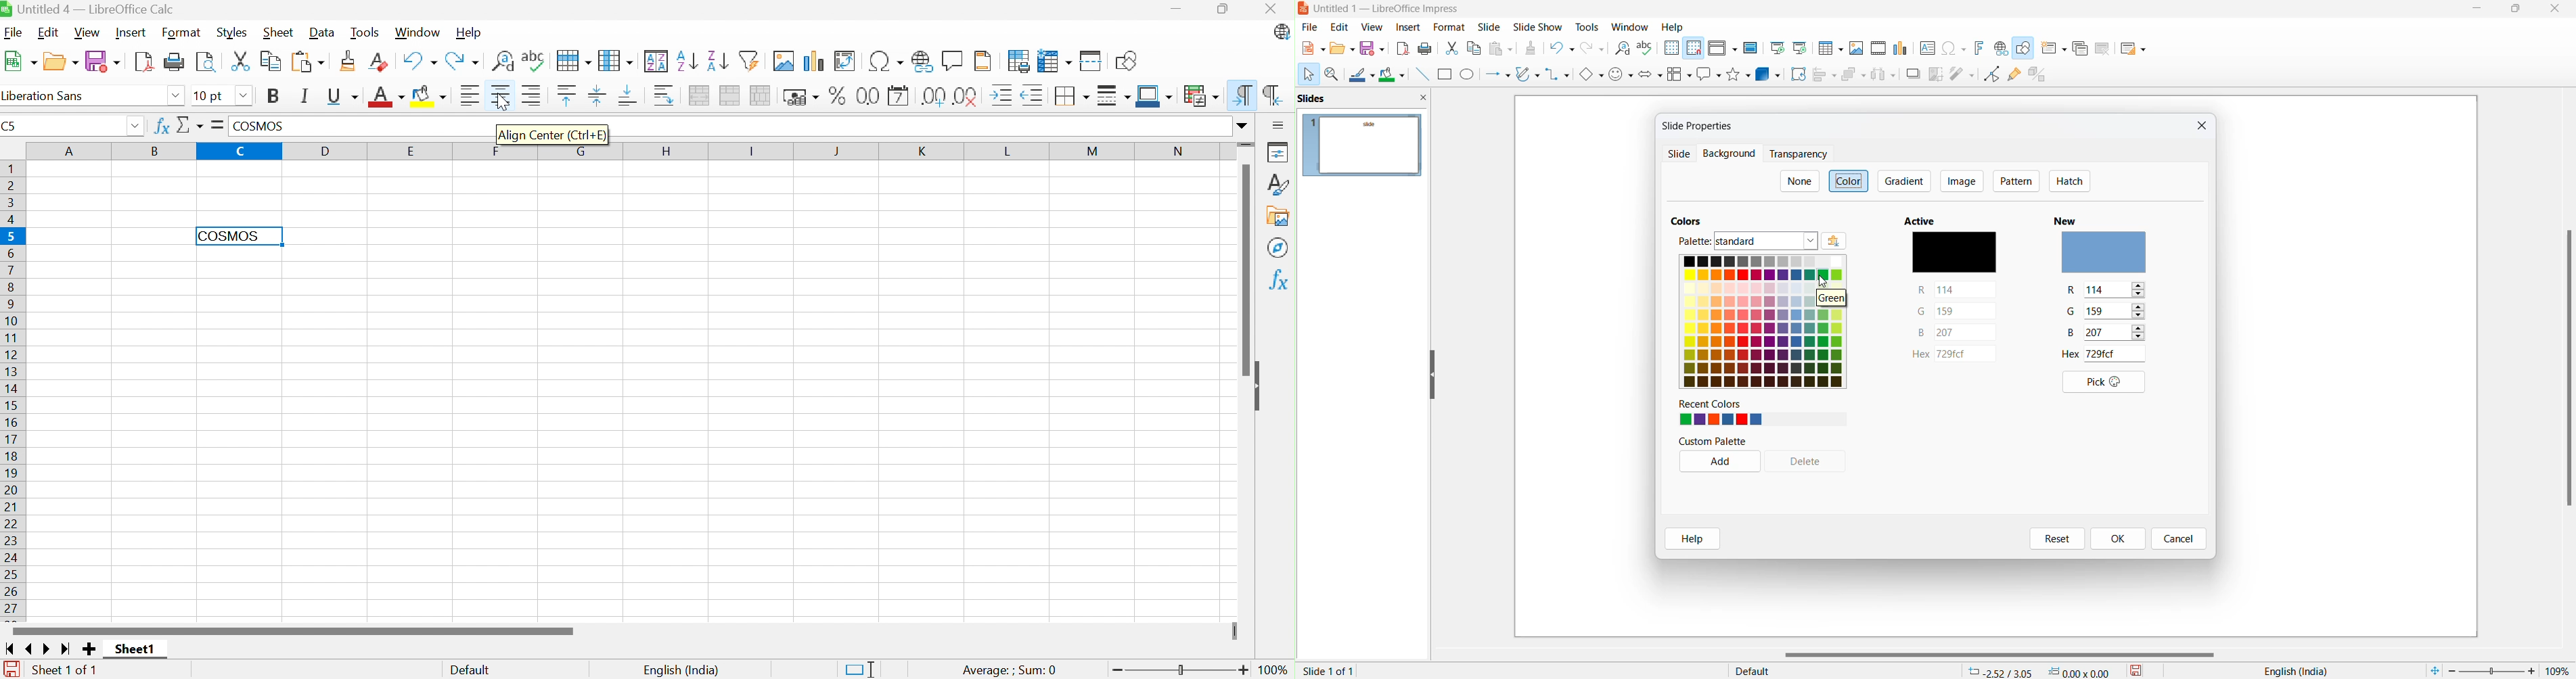 This screenshot has height=700, width=2576. Describe the element at coordinates (1953, 356) in the screenshot. I see `hex` at that location.